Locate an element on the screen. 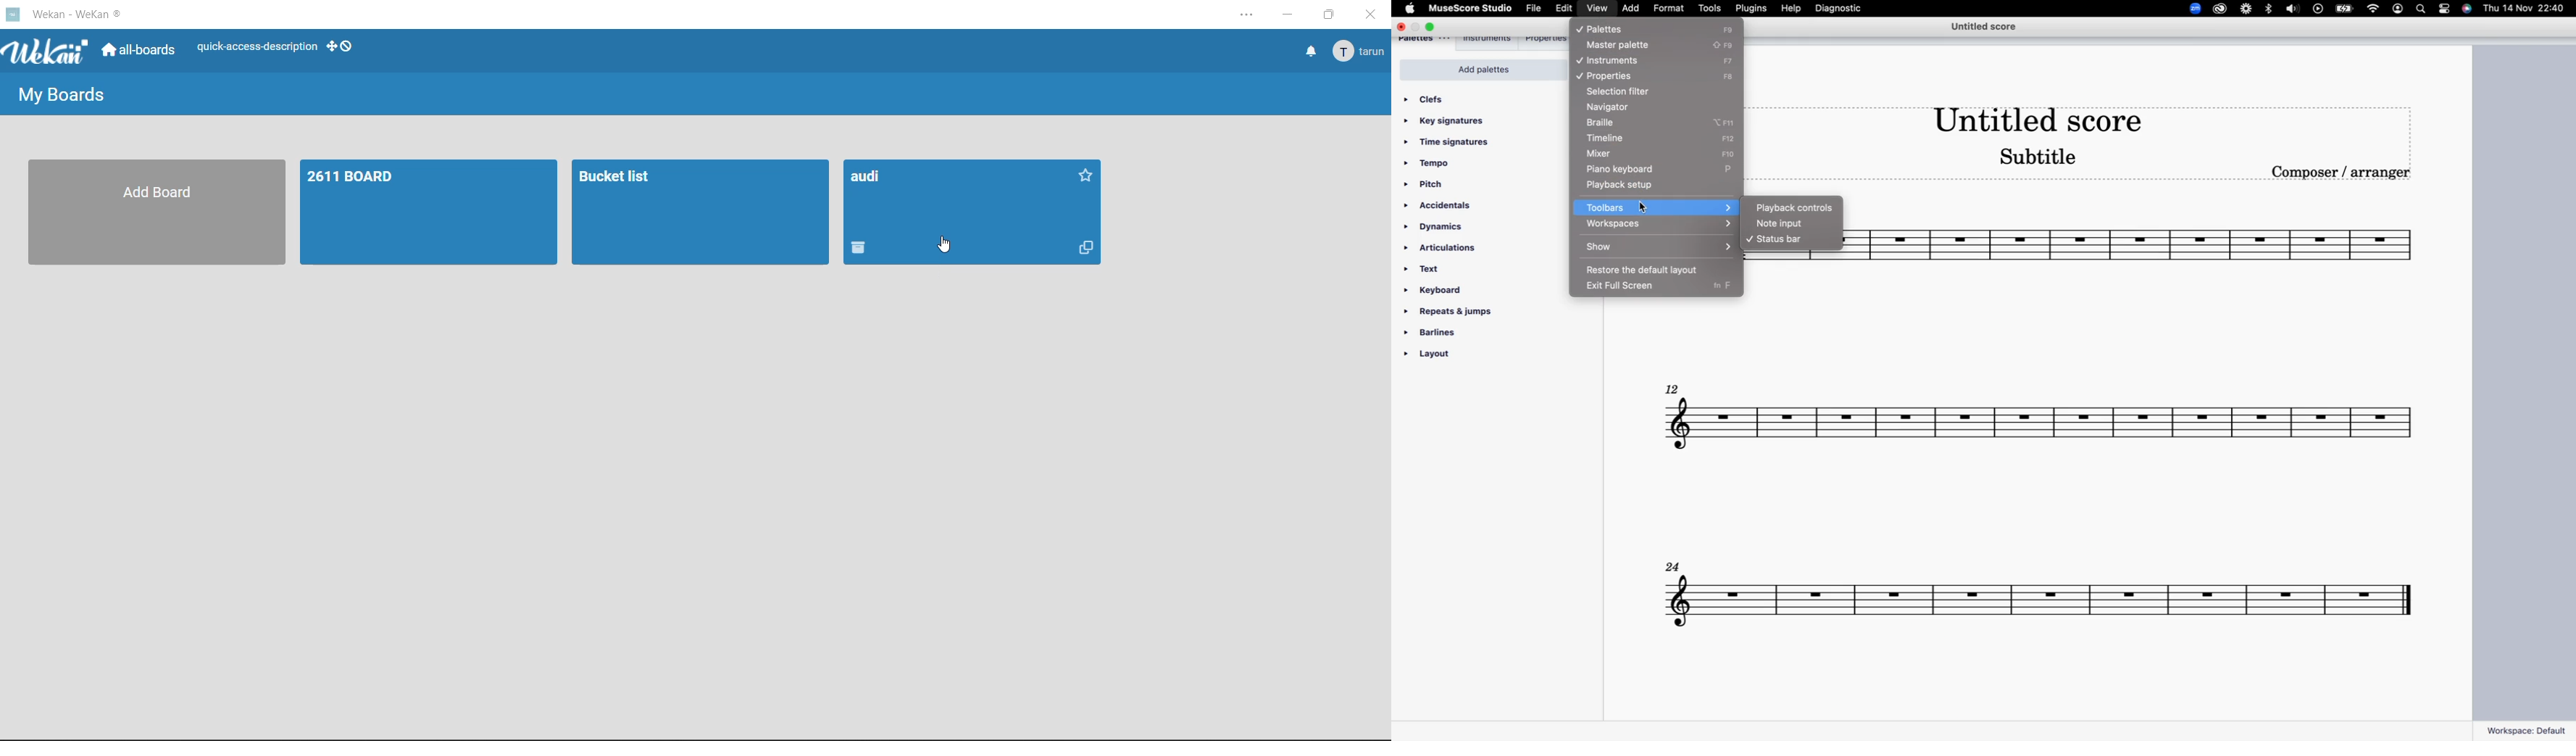 Image resolution: width=2576 pixels, height=756 pixels. all boards is located at coordinates (138, 51).